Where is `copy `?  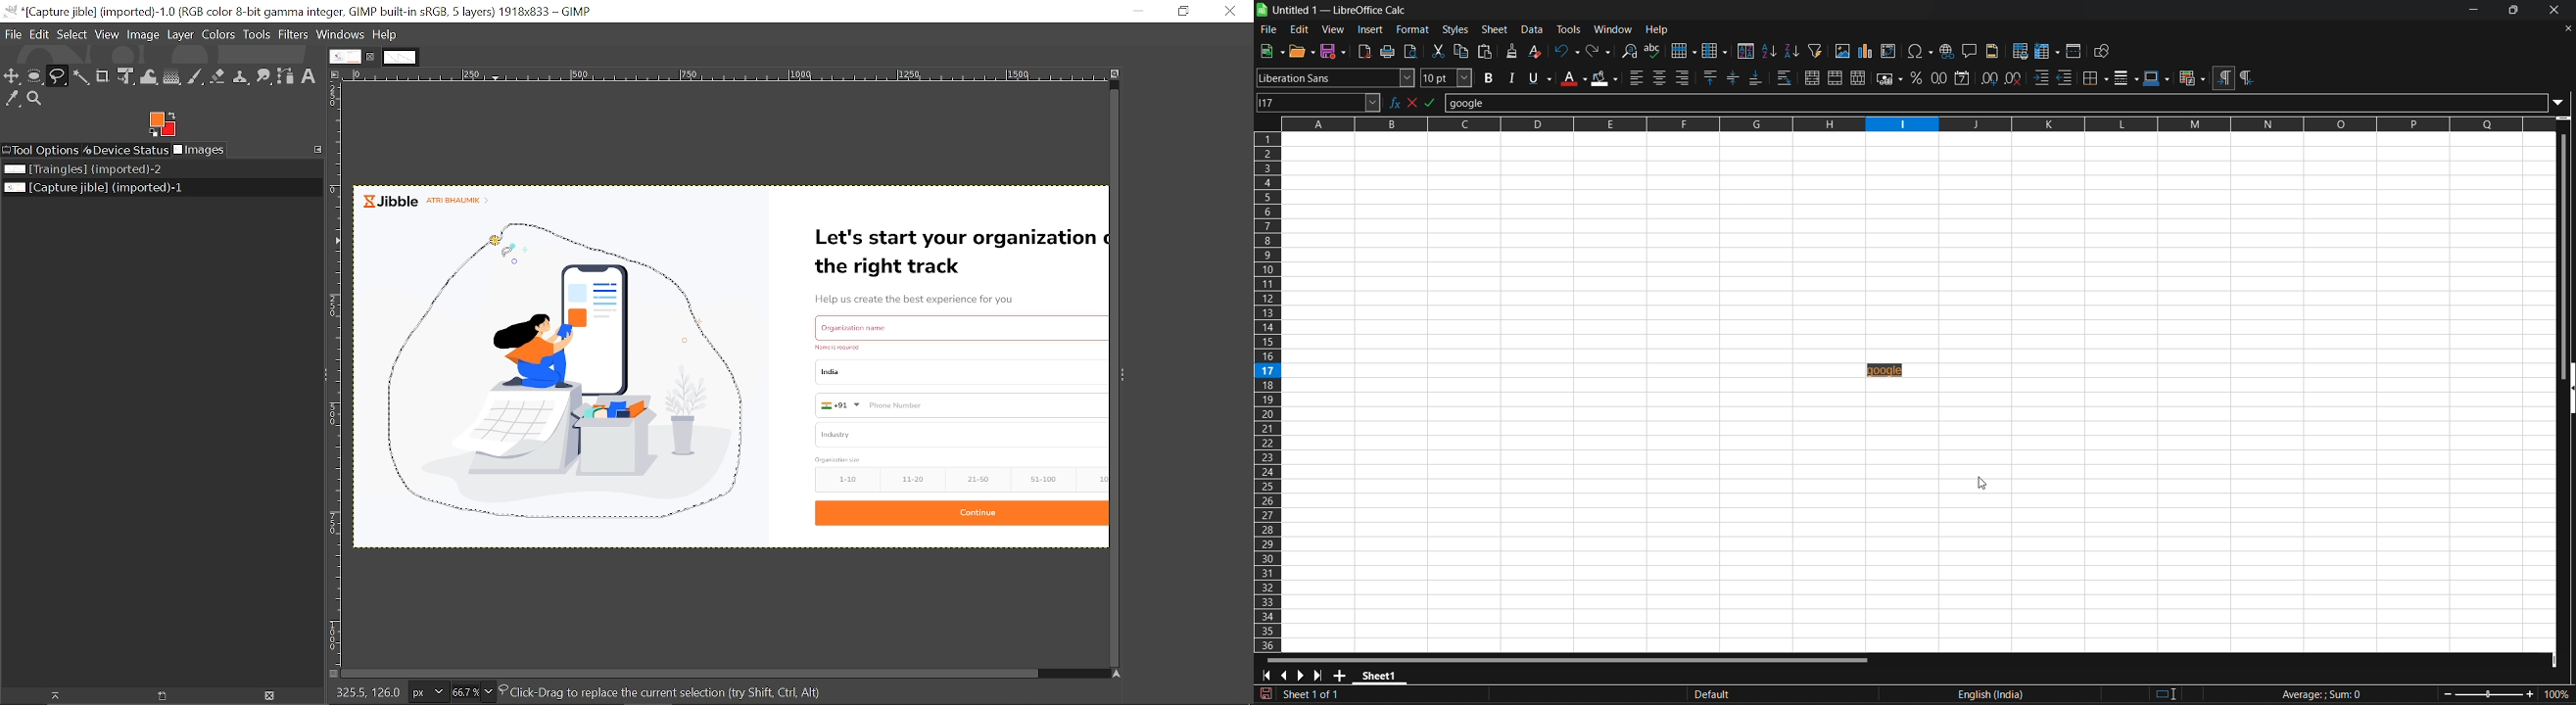 copy  is located at coordinates (1462, 50).